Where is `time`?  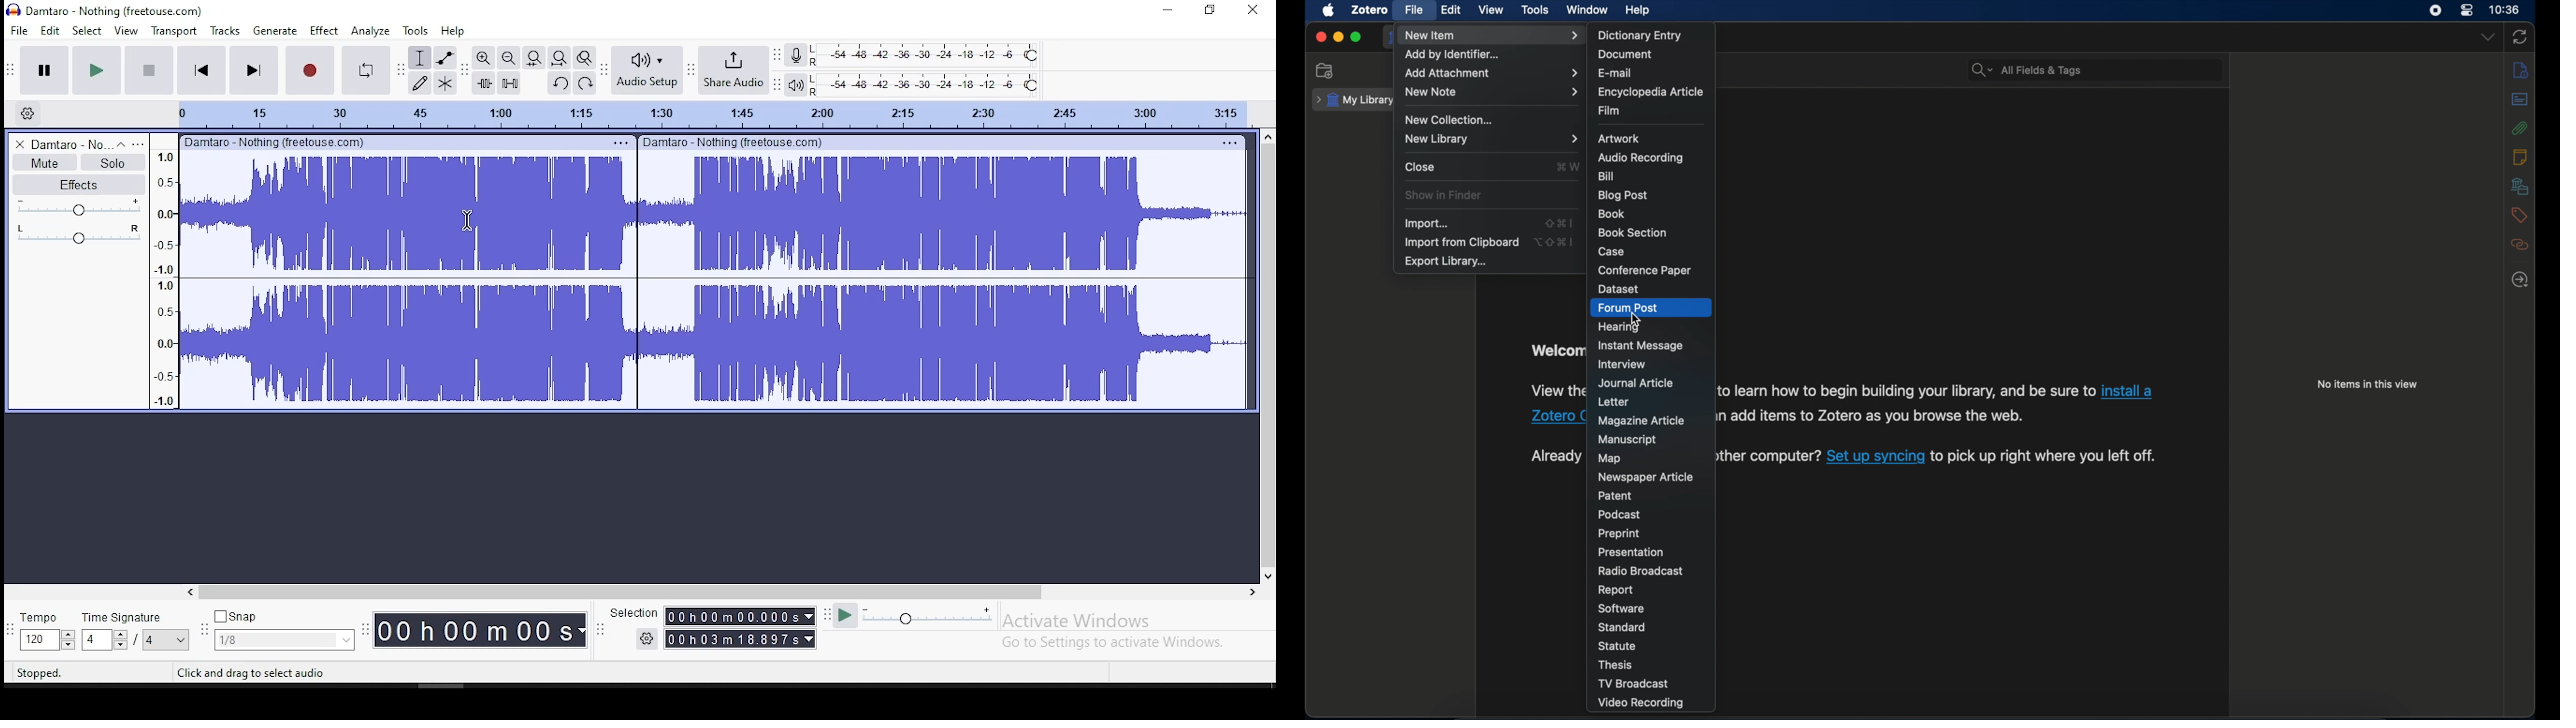
time is located at coordinates (2504, 9).